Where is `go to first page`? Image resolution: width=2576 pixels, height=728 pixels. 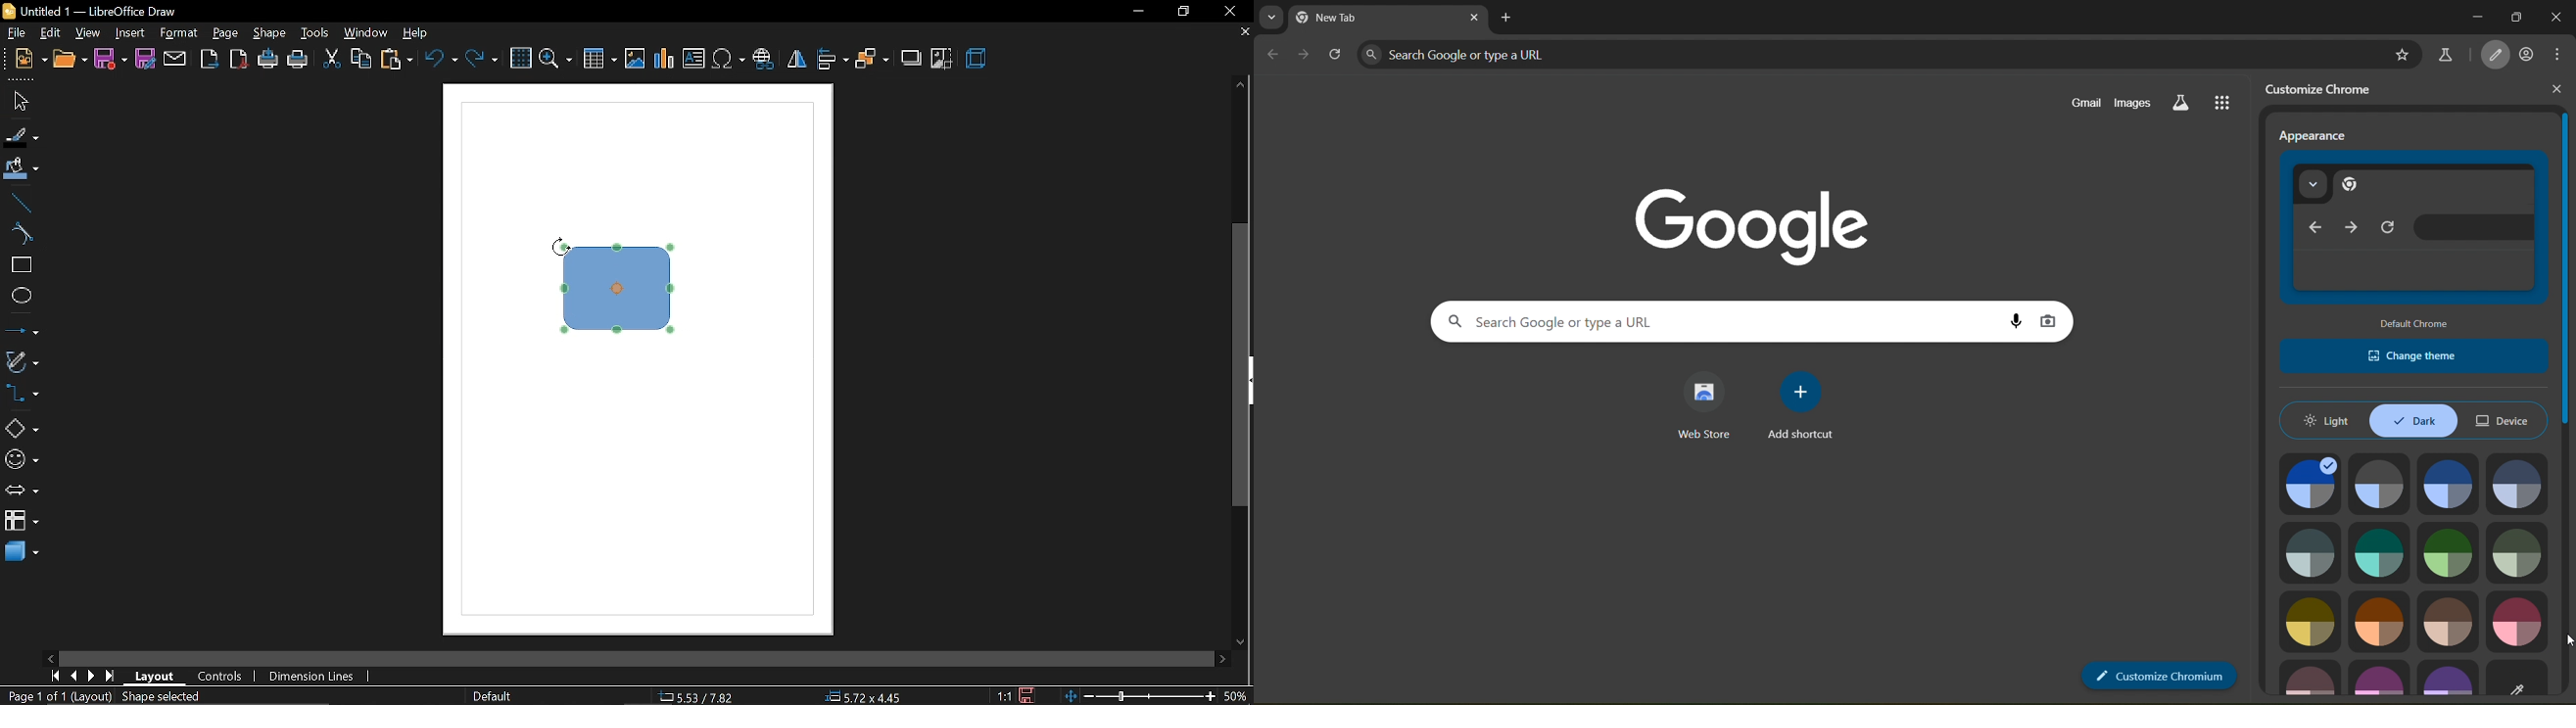 go to first page is located at coordinates (53, 677).